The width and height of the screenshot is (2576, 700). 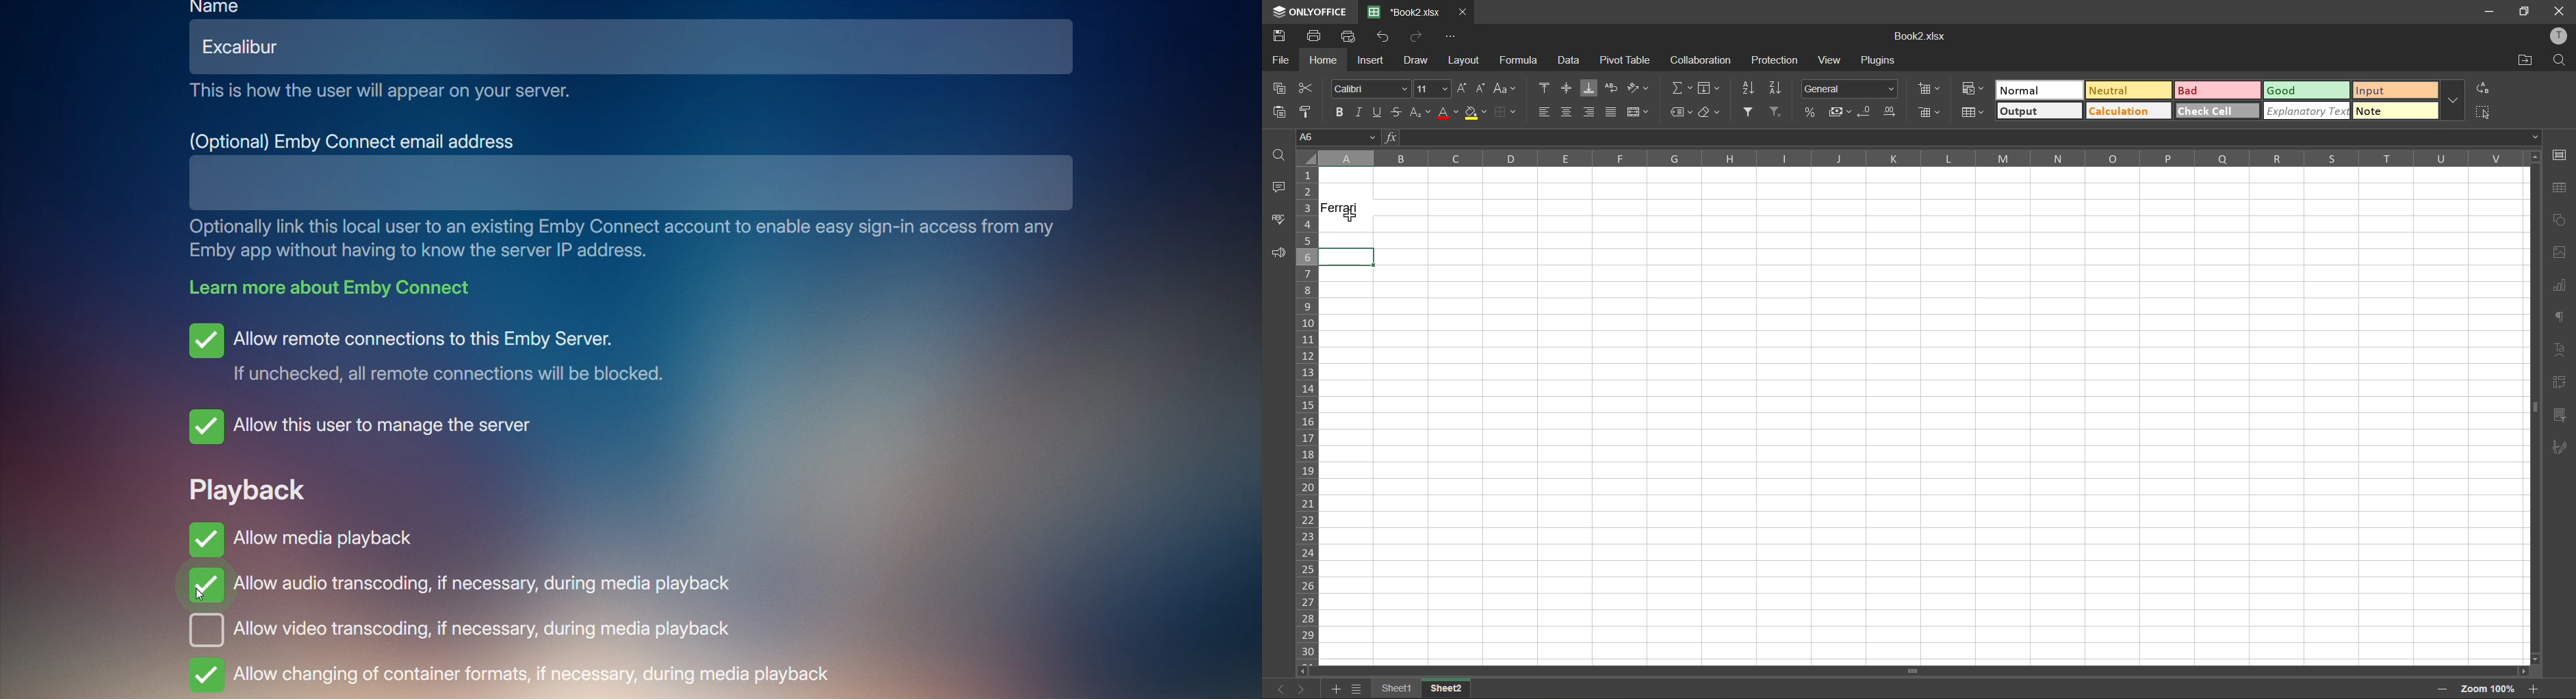 What do you see at coordinates (1590, 113) in the screenshot?
I see `align right` at bounding box center [1590, 113].